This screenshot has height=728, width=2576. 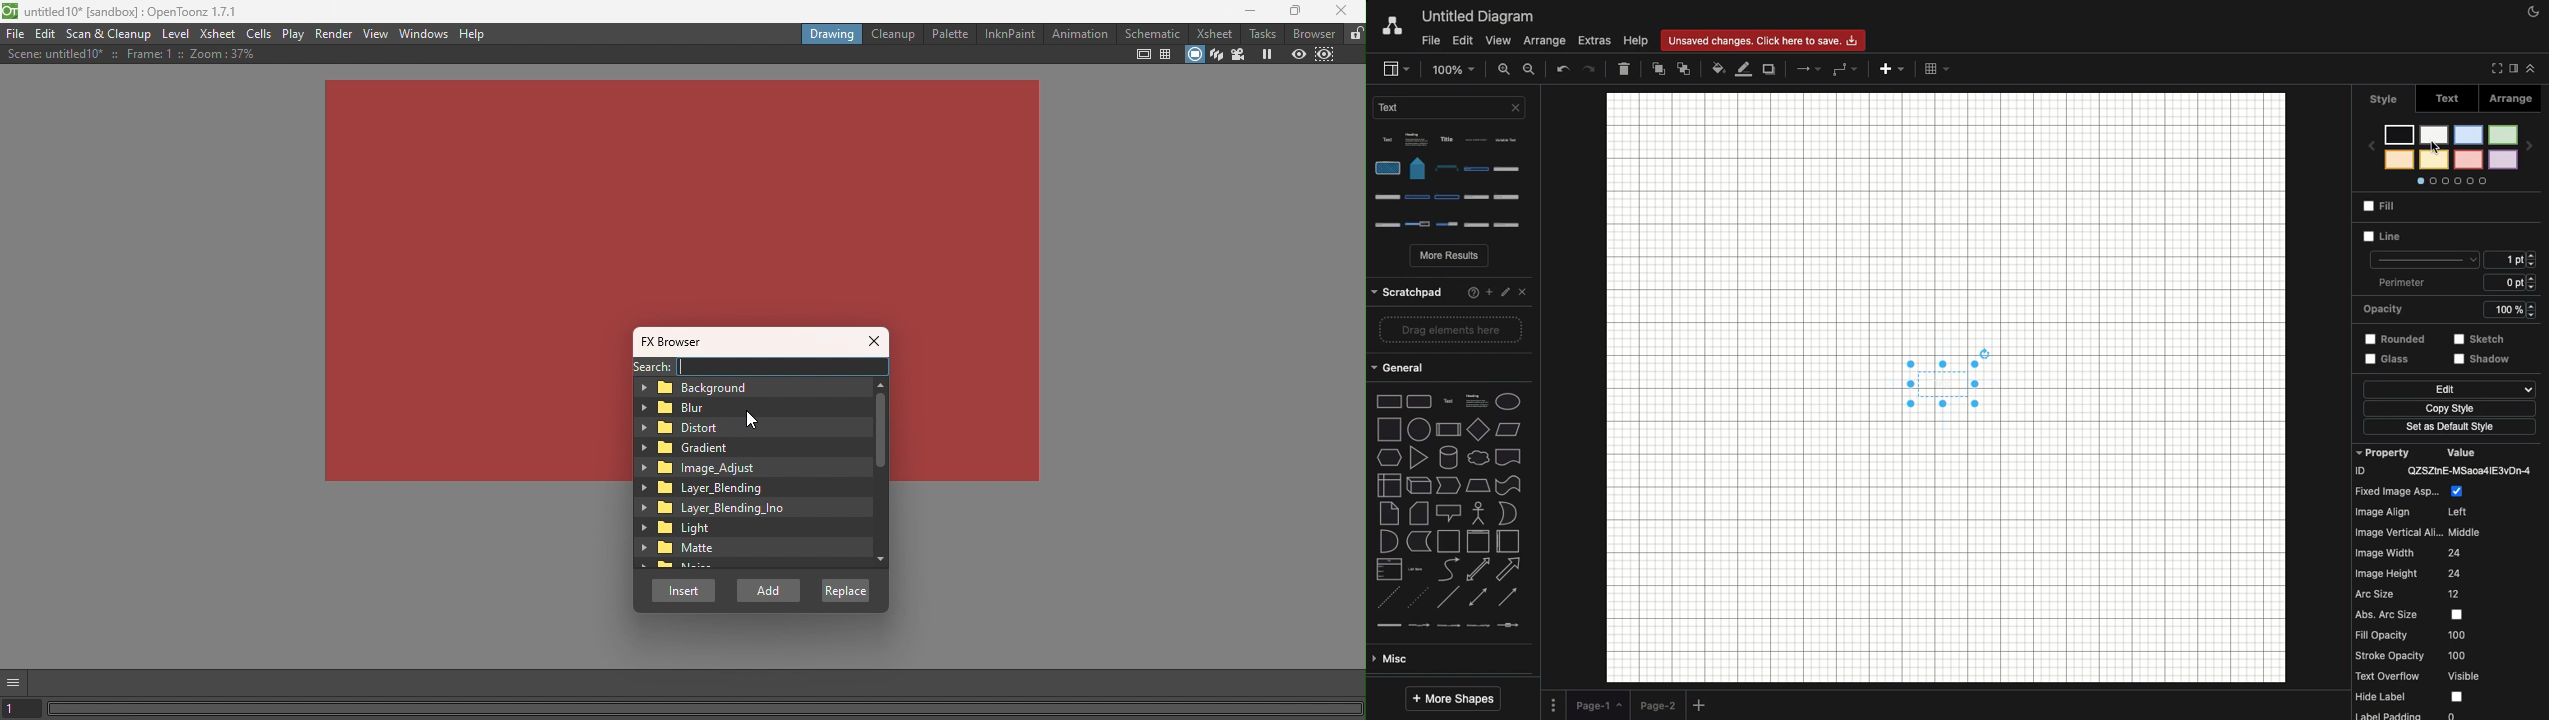 I want to click on Distort, so click(x=686, y=426).